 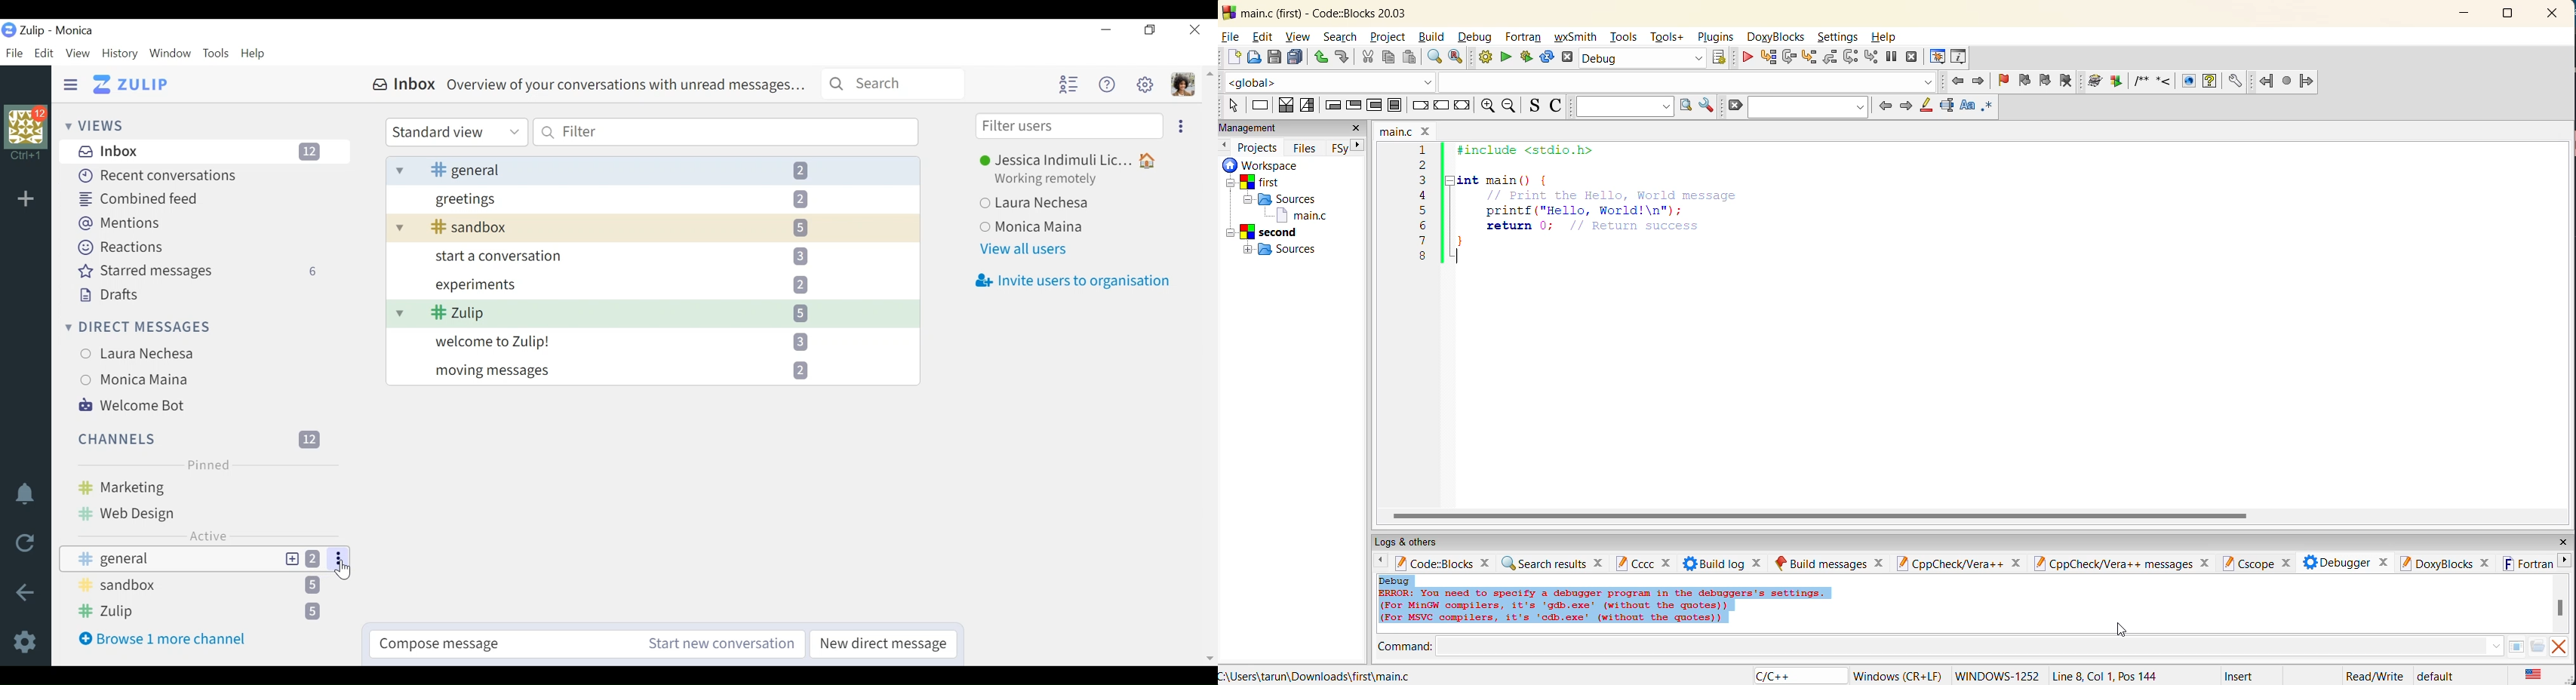 I want to click on vertical scroll bar, so click(x=2562, y=607).